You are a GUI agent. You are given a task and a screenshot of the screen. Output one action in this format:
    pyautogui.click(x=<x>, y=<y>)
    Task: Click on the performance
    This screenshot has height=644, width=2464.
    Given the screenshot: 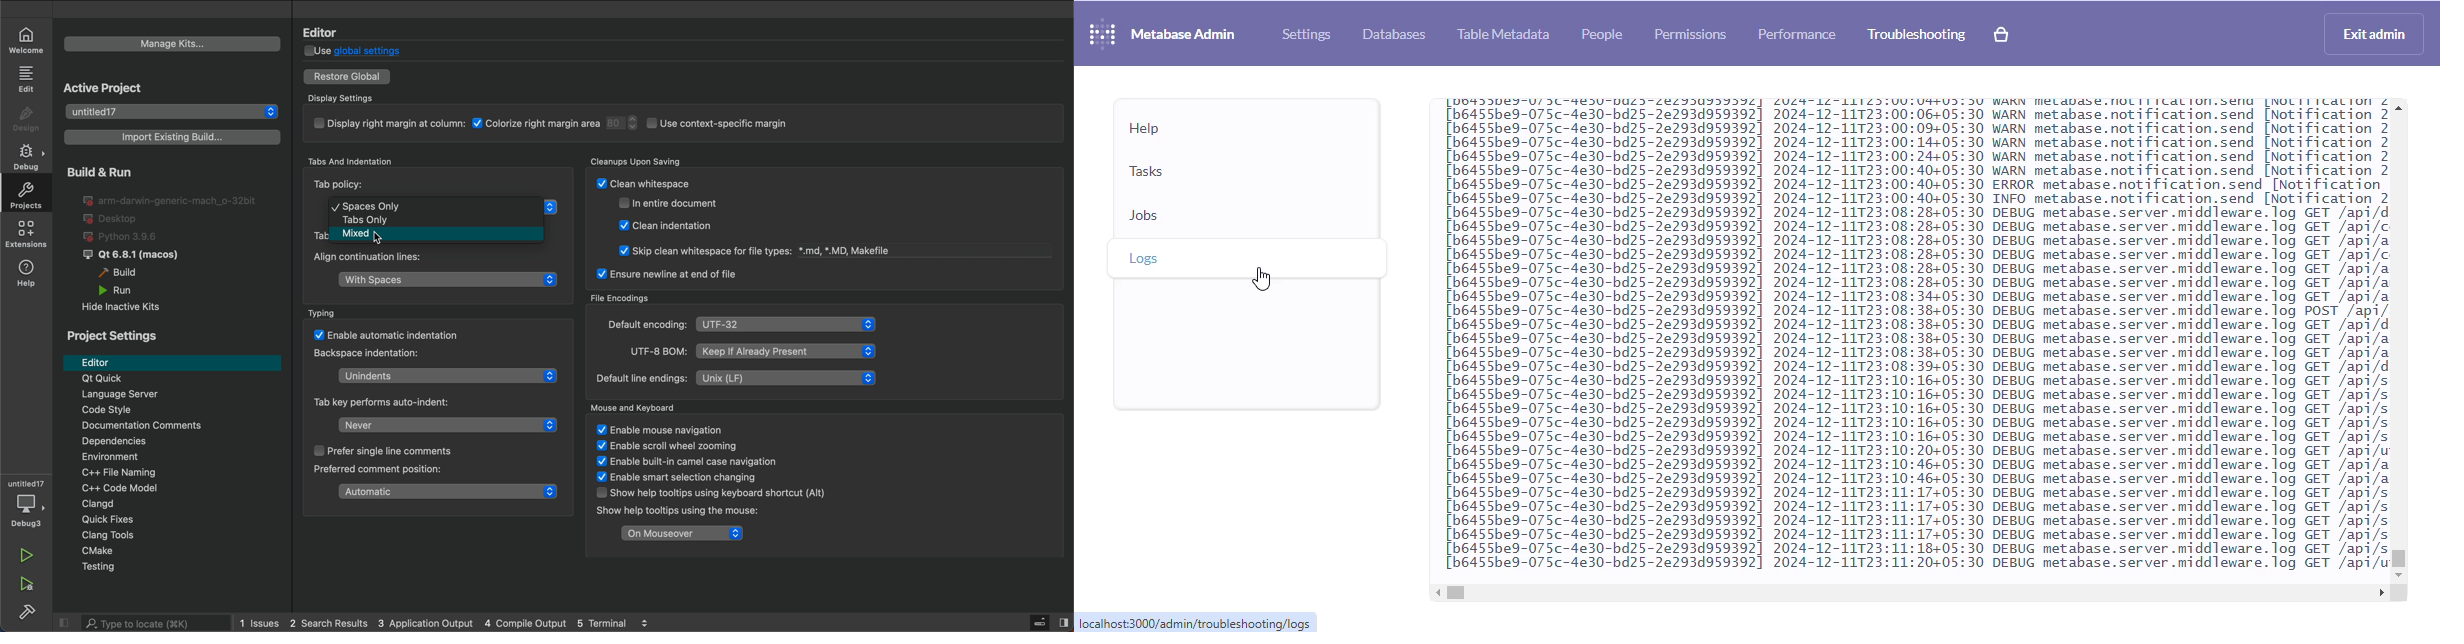 What is the action you would take?
    pyautogui.click(x=1797, y=34)
    